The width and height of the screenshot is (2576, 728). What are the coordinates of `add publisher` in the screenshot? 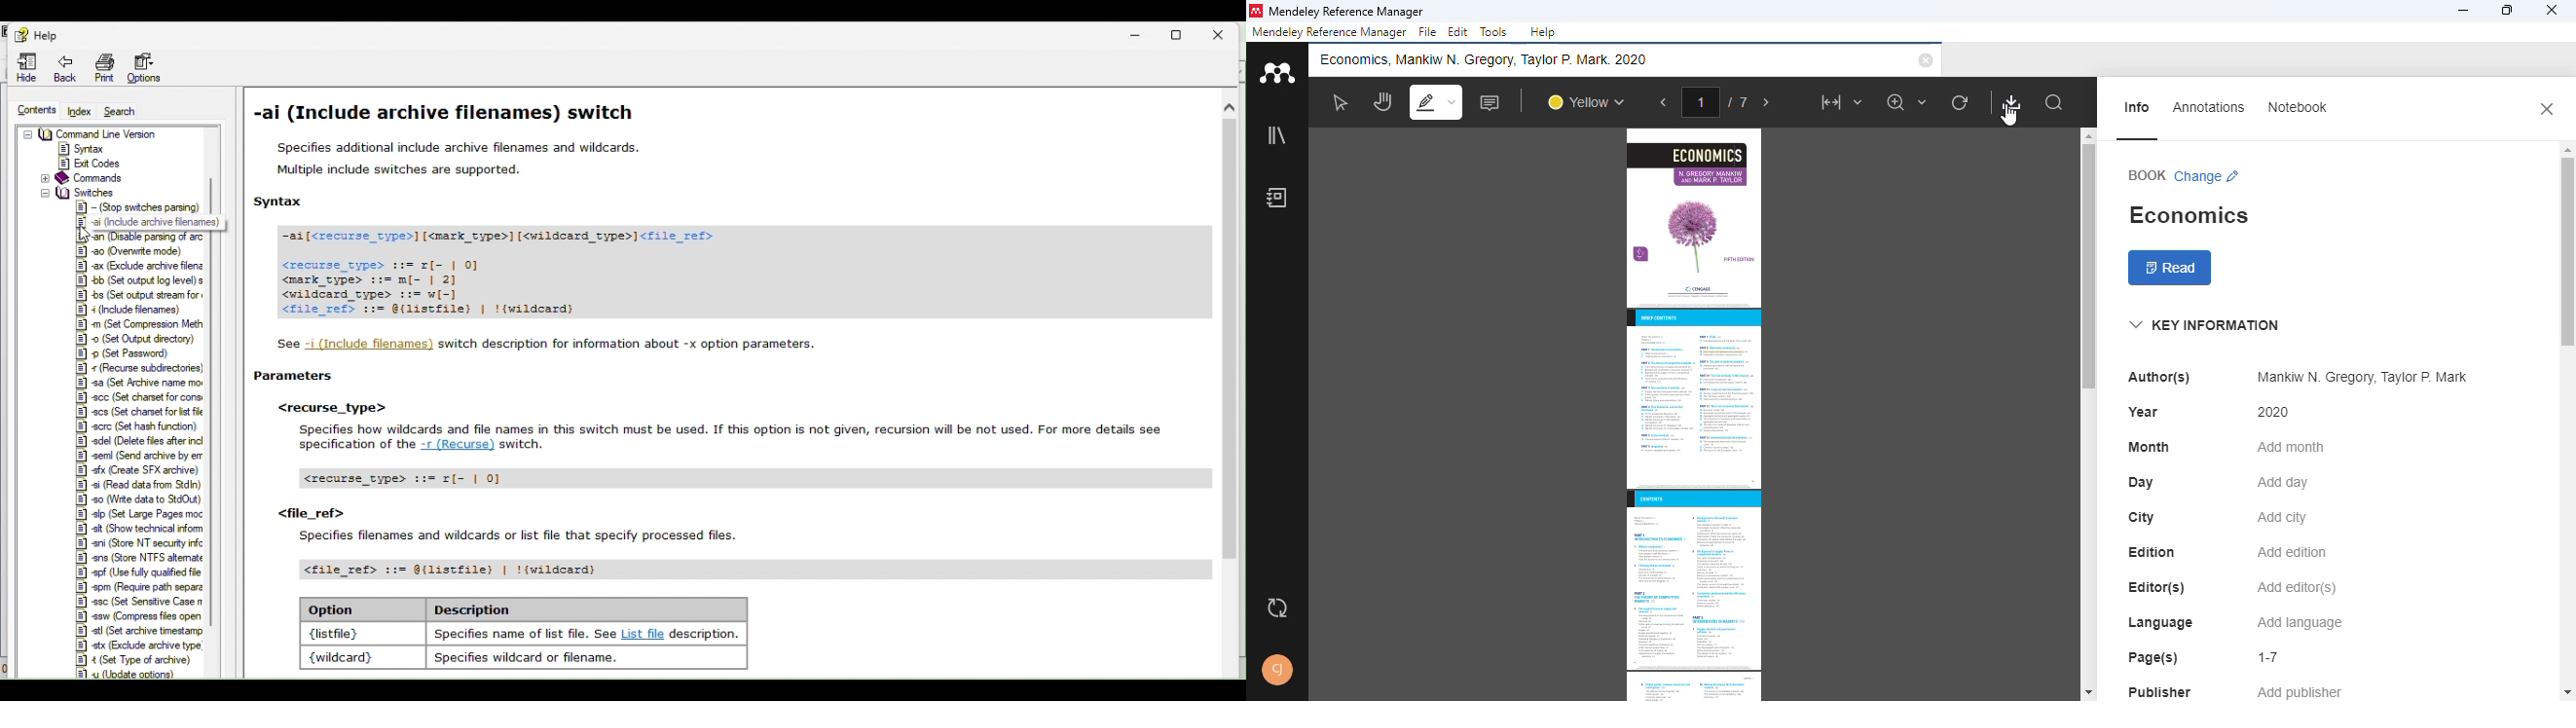 It's located at (2300, 690).